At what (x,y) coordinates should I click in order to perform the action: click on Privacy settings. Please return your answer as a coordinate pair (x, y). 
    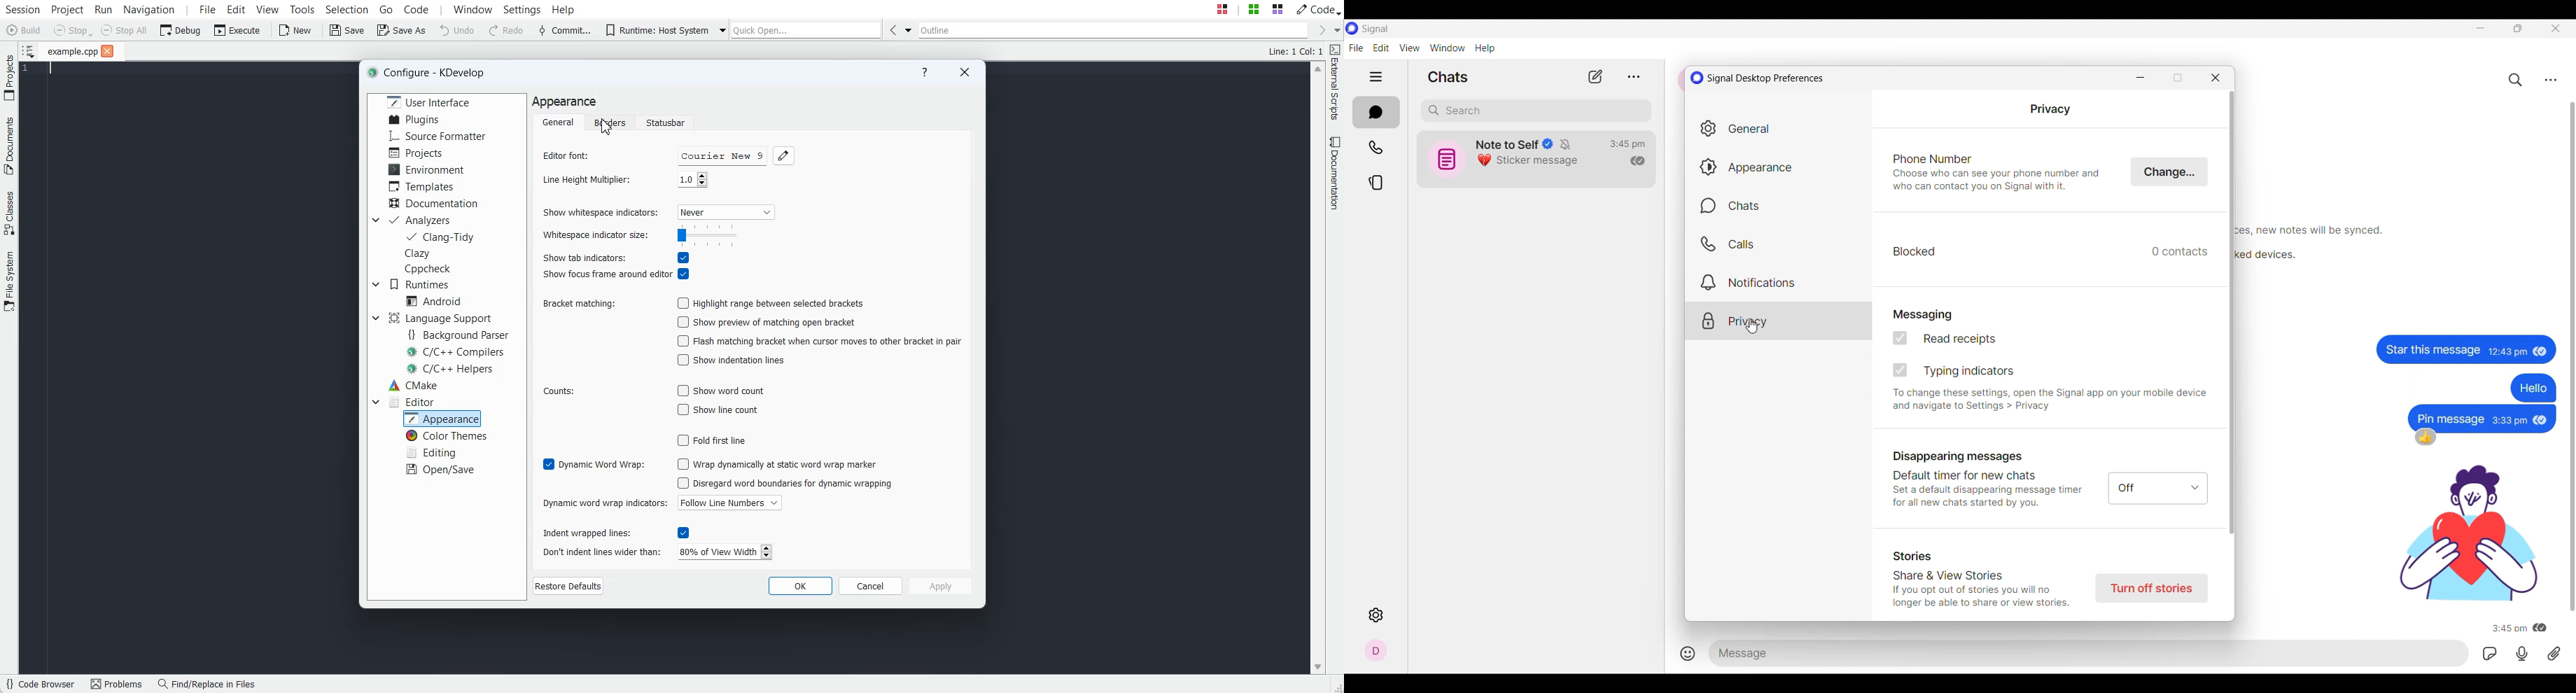
    Looking at the image, I should click on (1778, 320).